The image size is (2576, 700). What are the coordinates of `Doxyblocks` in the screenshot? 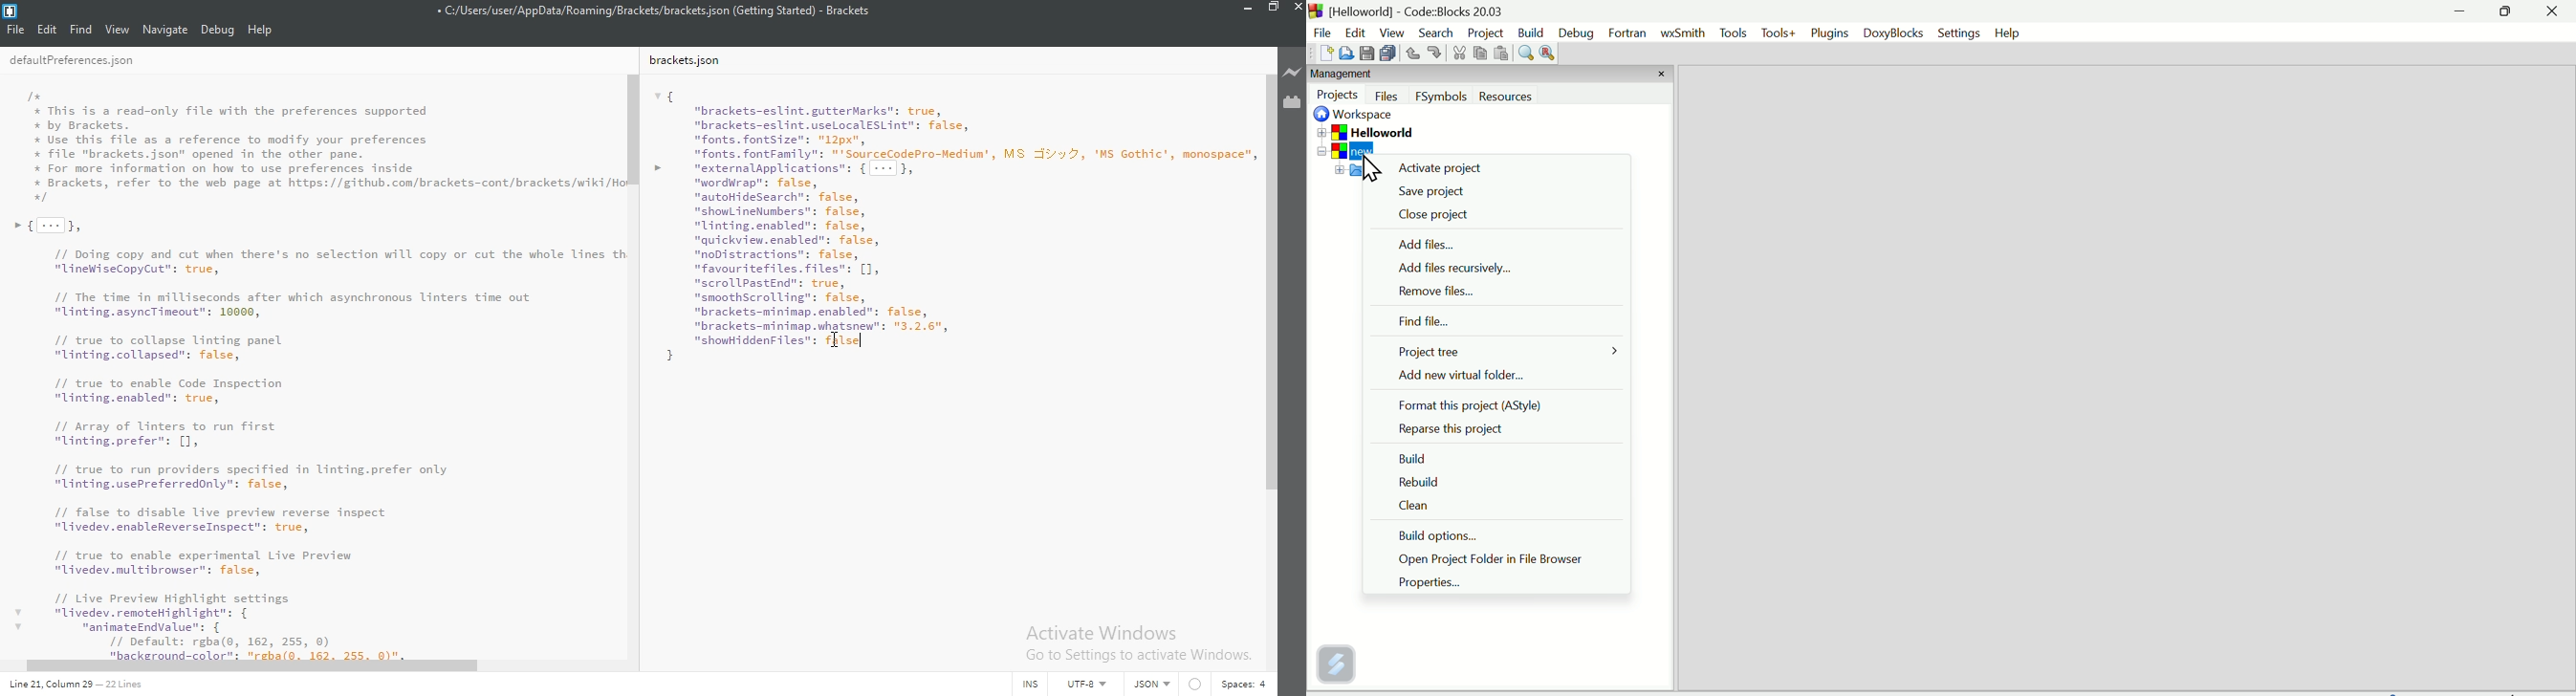 It's located at (1897, 34).